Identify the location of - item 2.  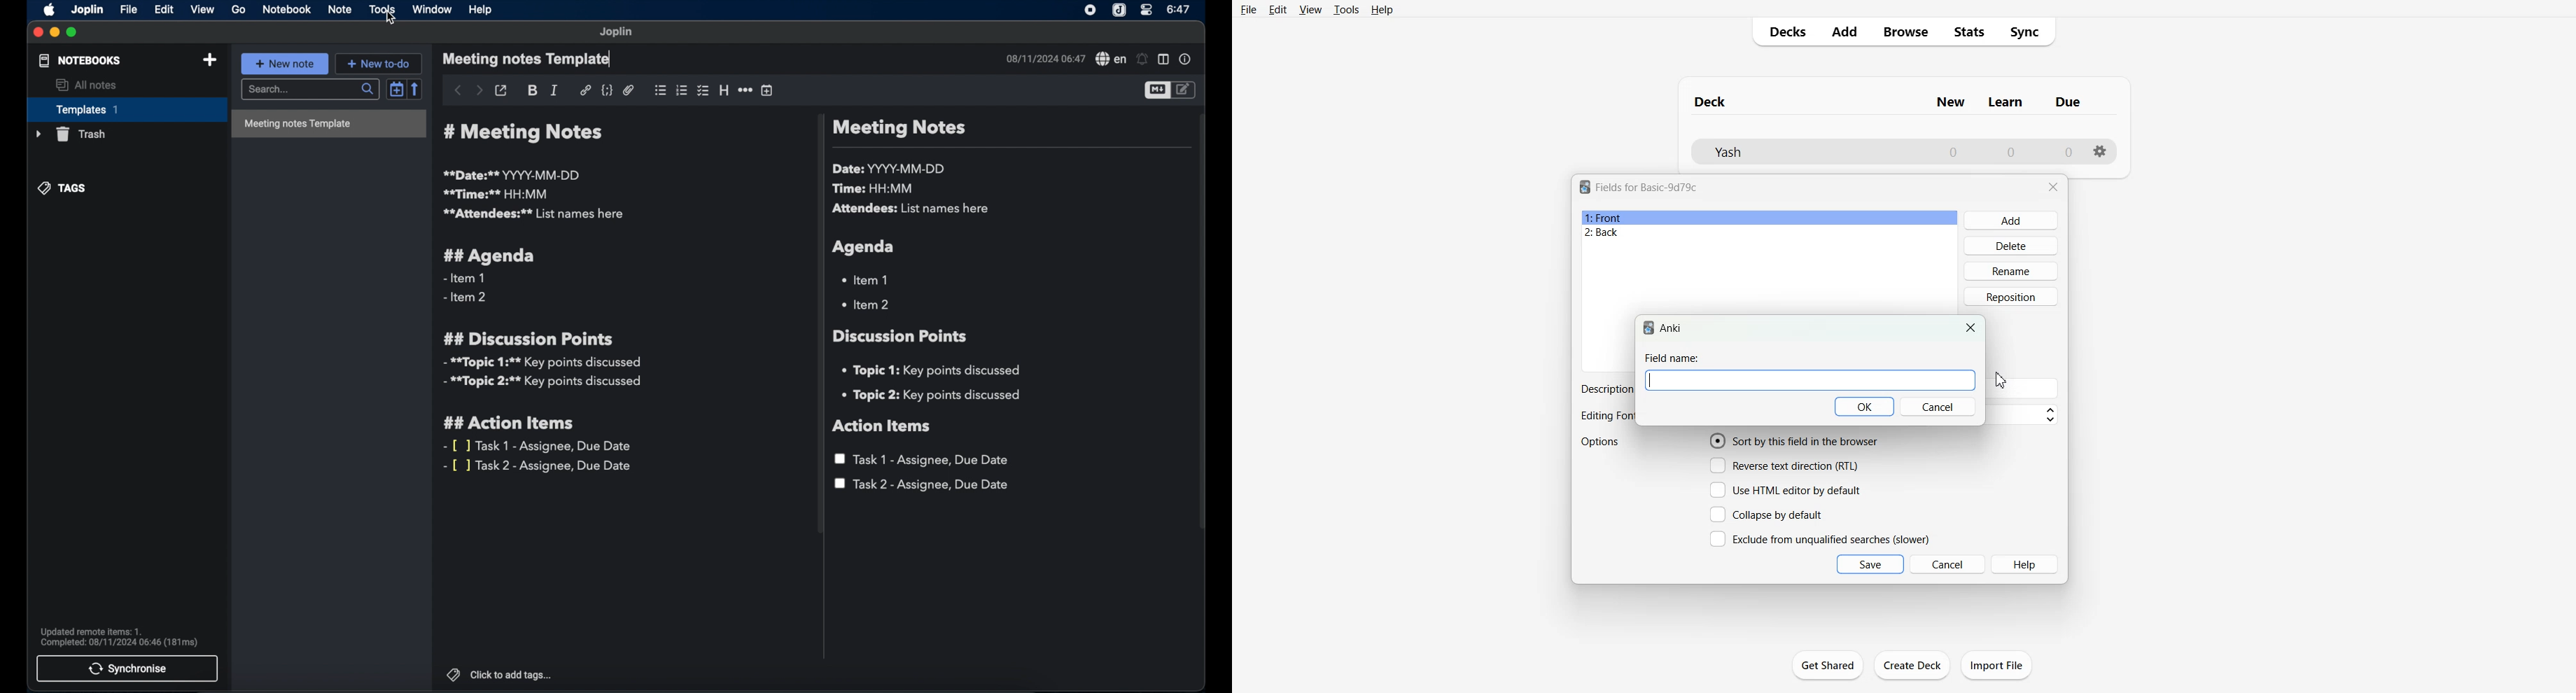
(466, 298).